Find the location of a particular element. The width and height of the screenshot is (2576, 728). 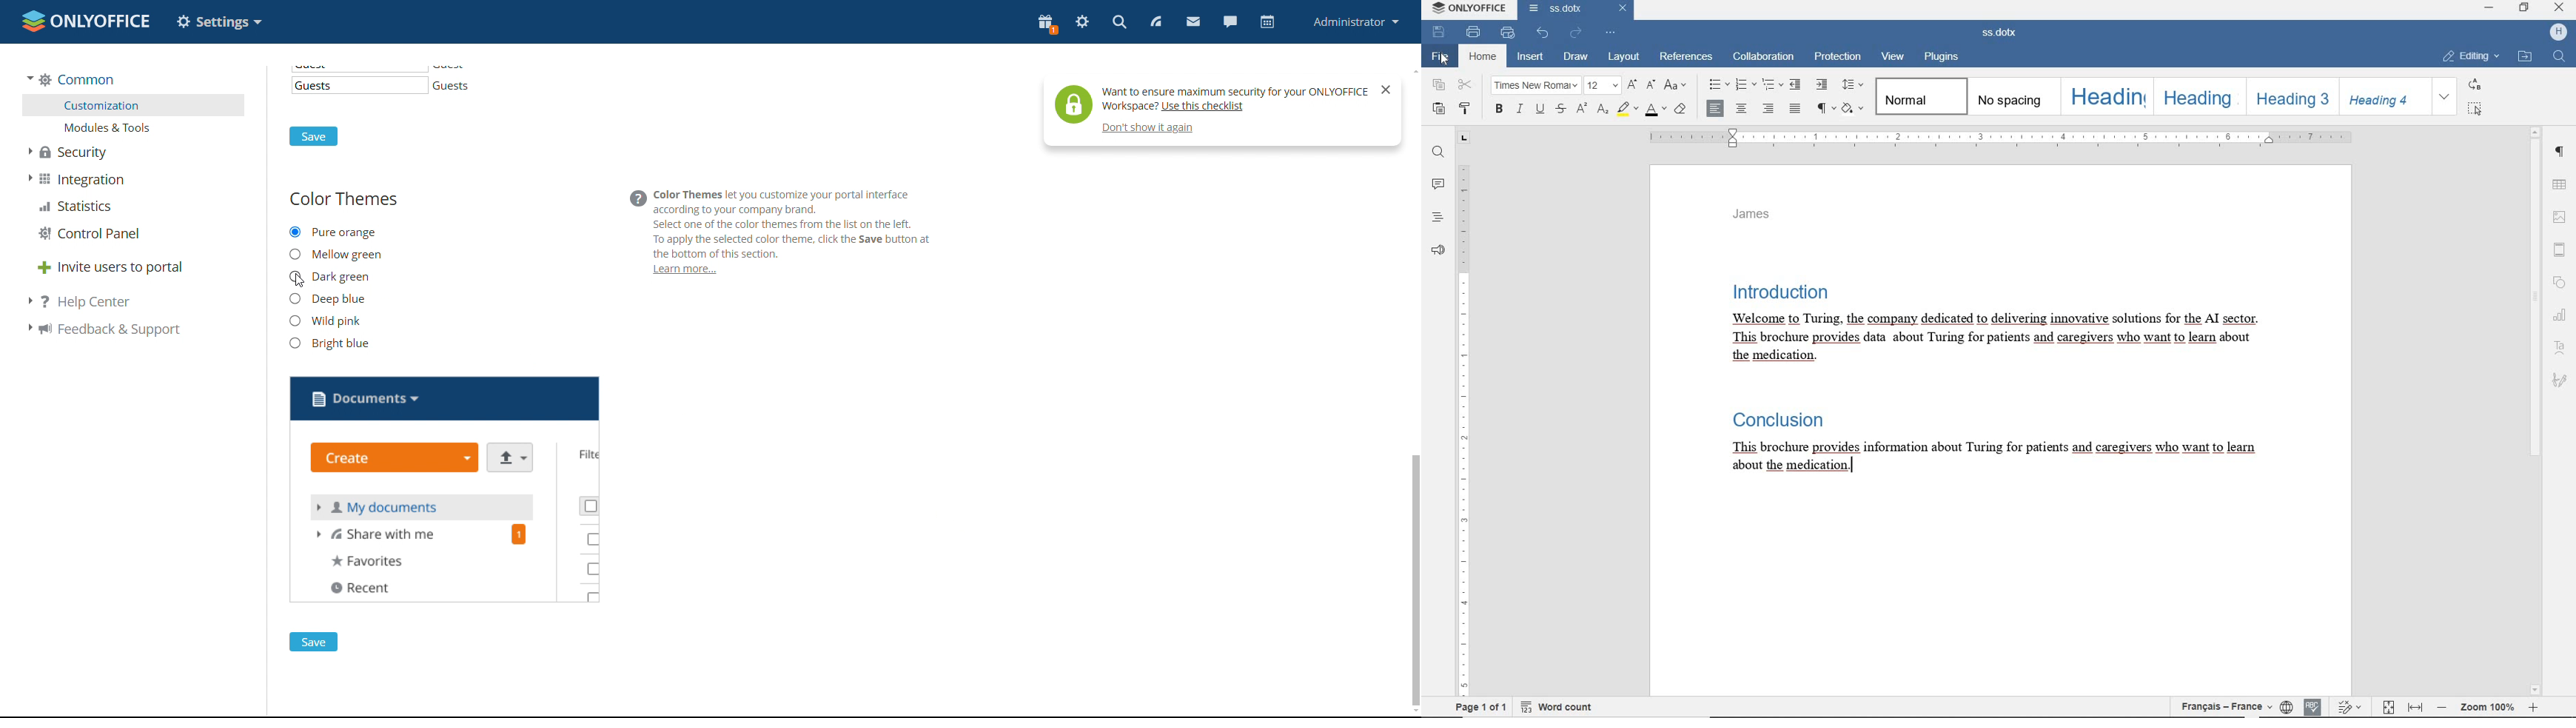

SAVE is located at coordinates (1440, 32).